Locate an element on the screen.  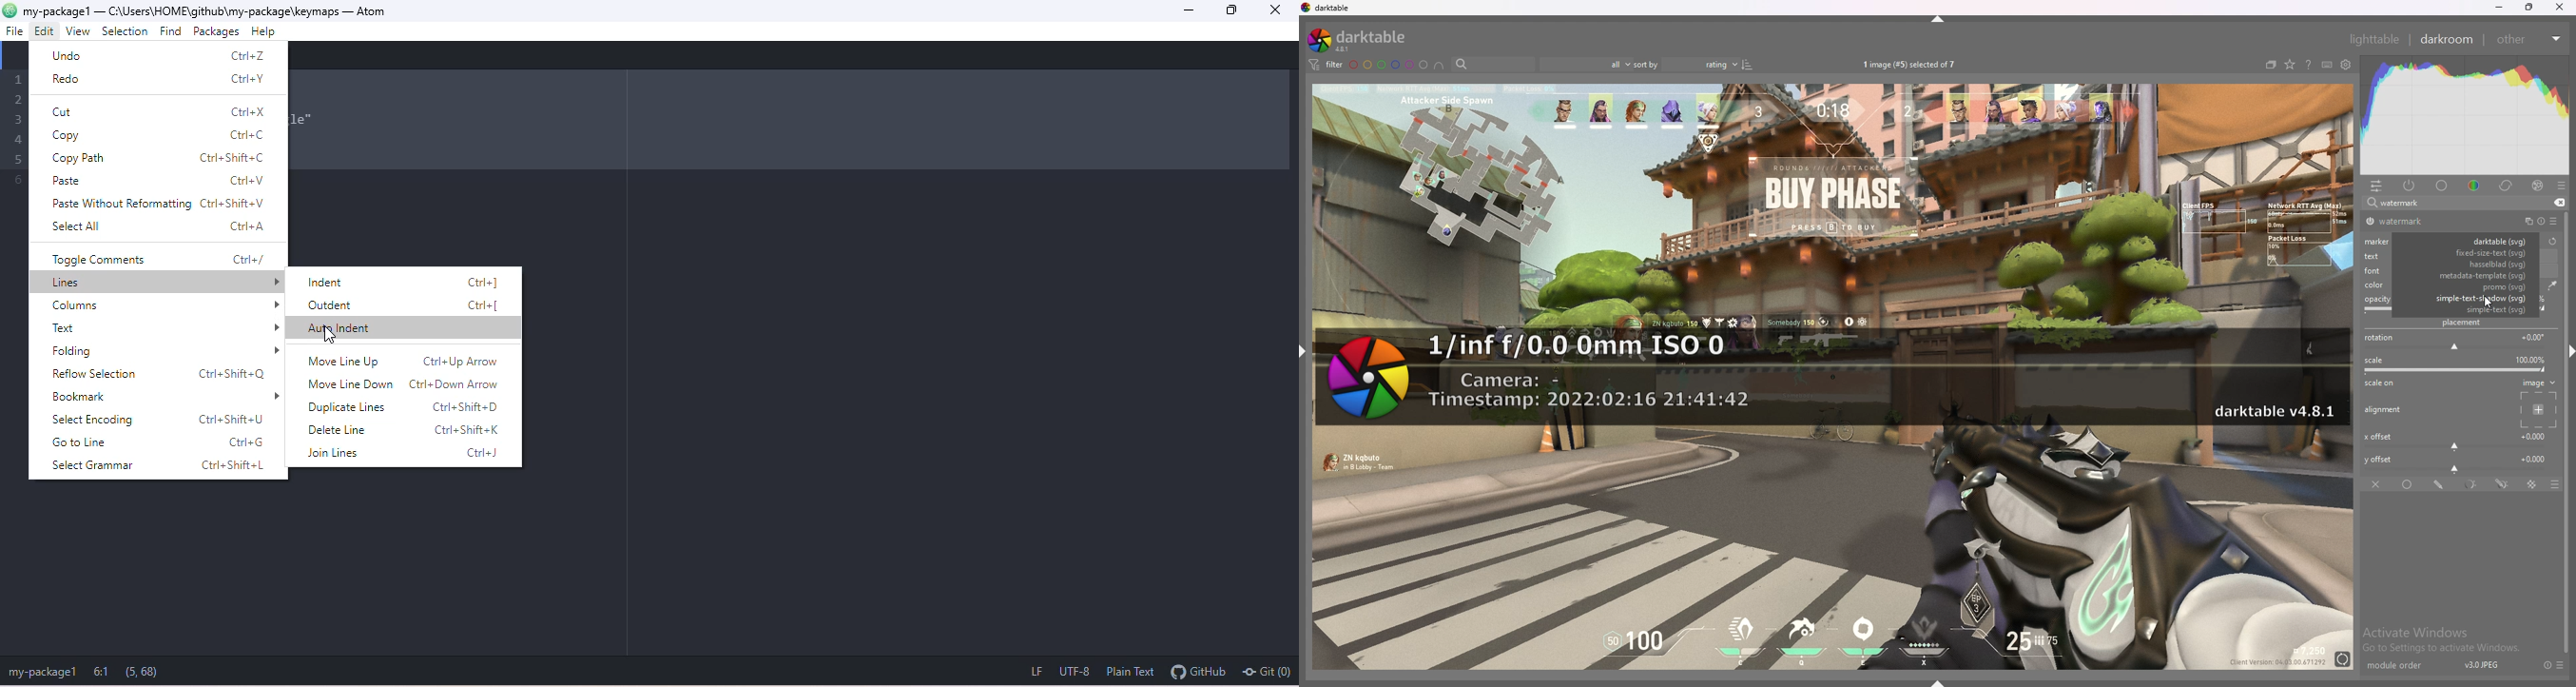
lighttable is located at coordinates (2374, 39).